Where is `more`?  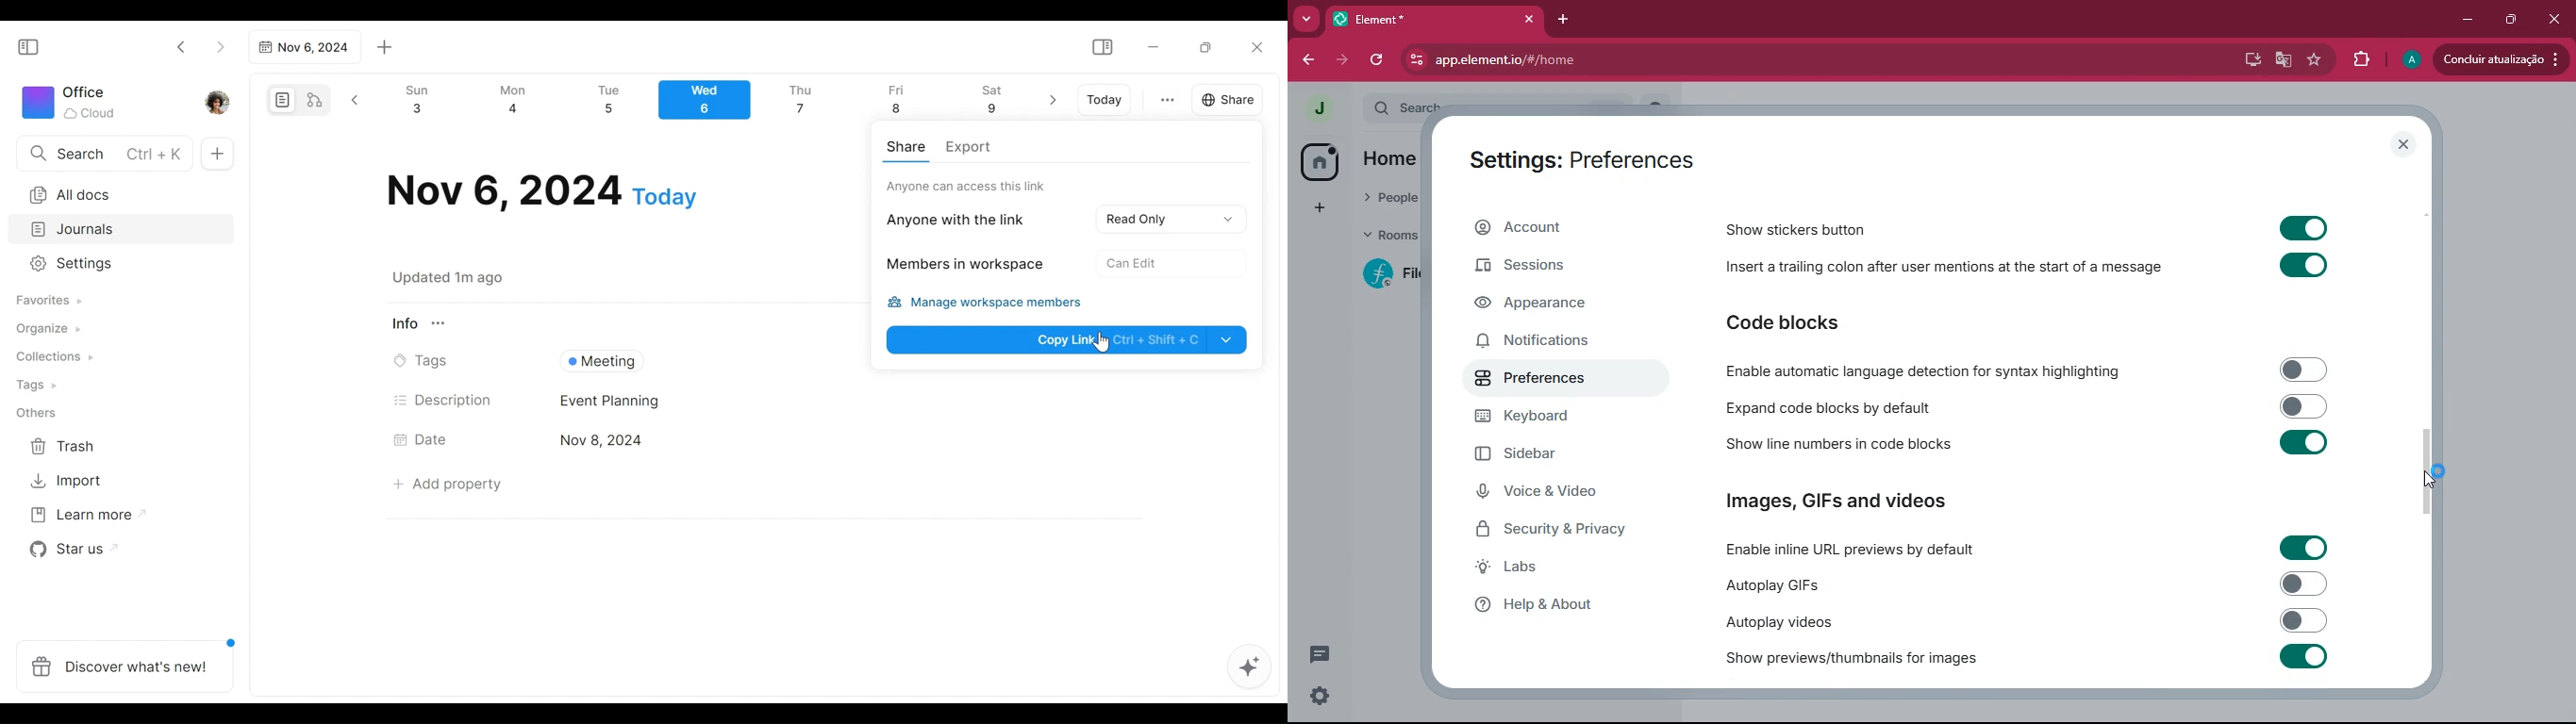
more is located at coordinates (1308, 18).